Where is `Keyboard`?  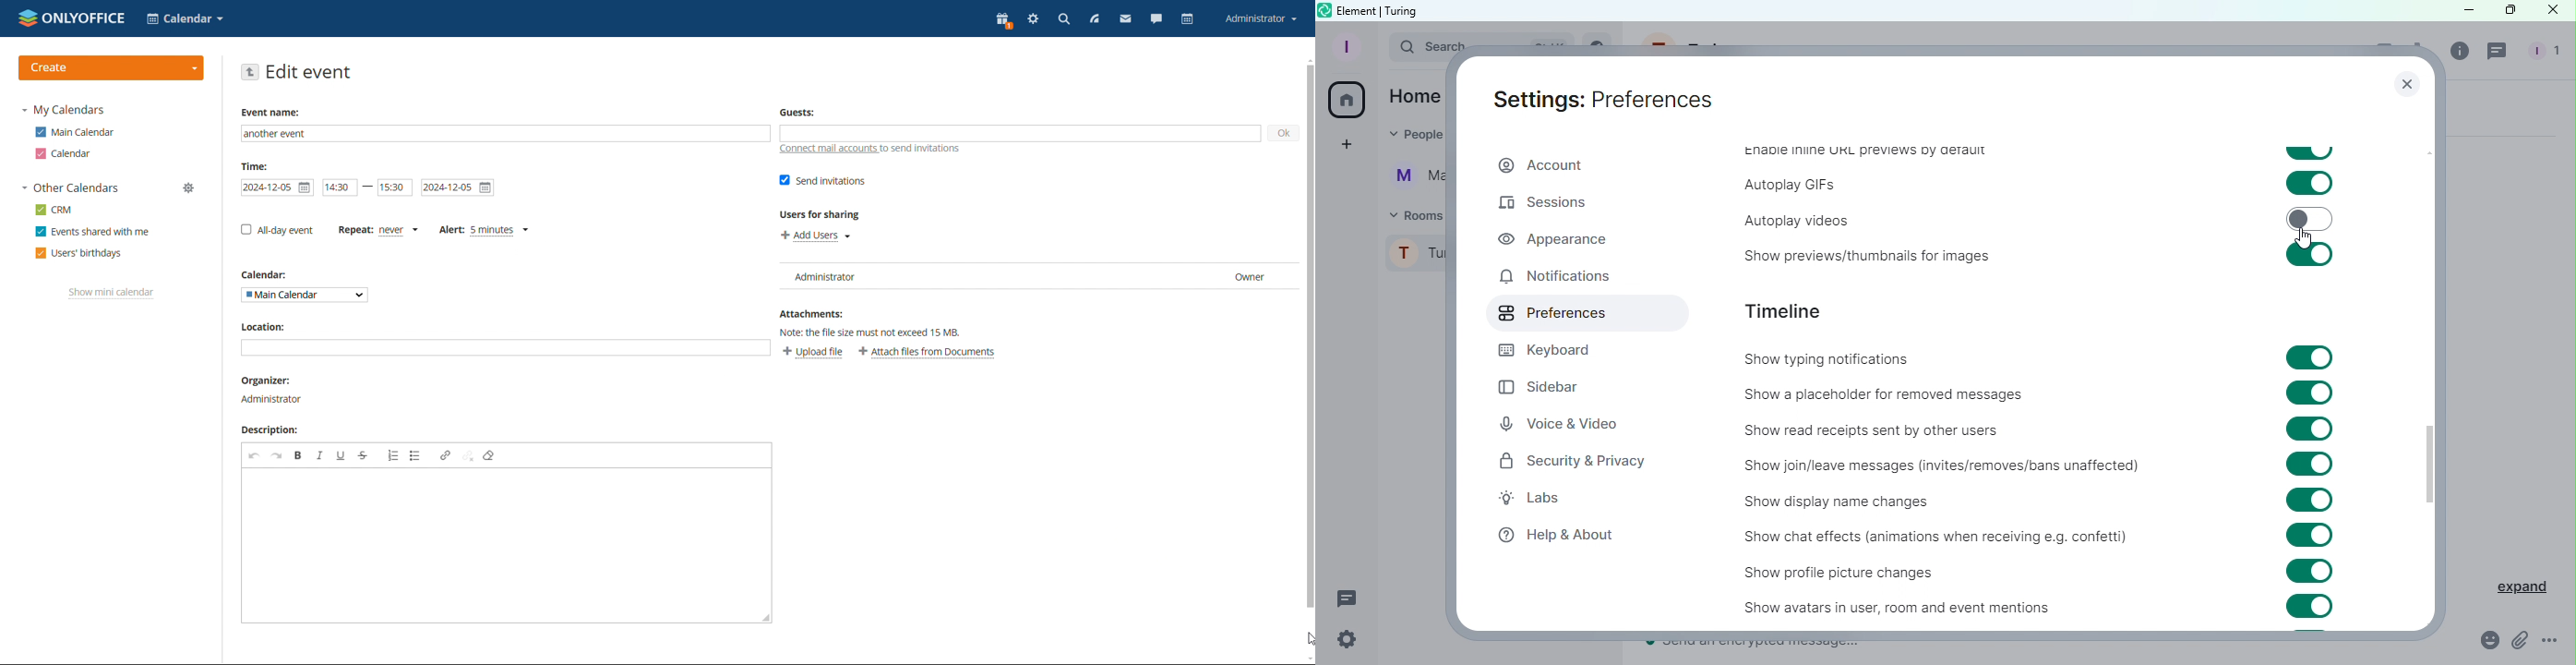 Keyboard is located at coordinates (1554, 350).